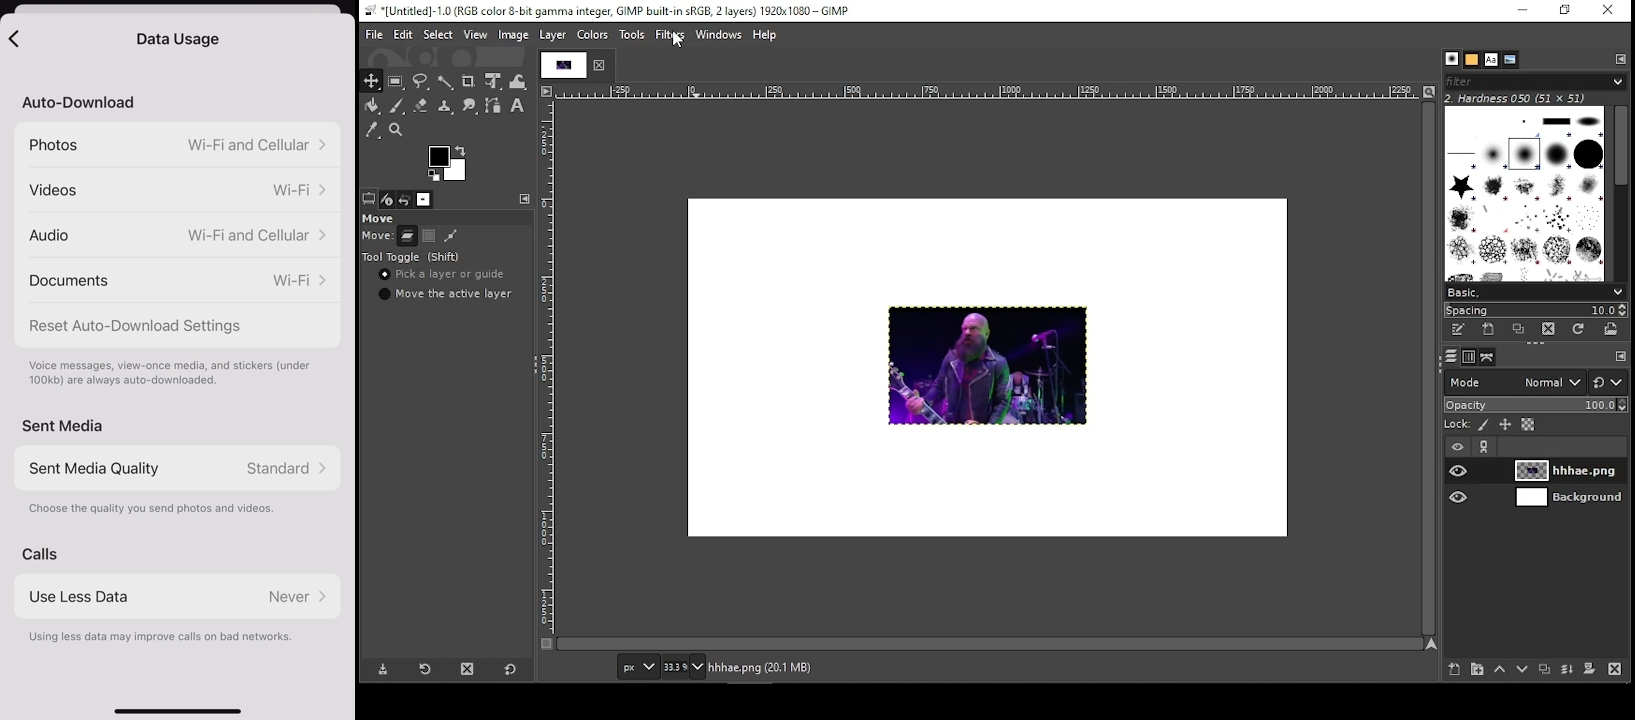  I want to click on document history, so click(1511, 59).